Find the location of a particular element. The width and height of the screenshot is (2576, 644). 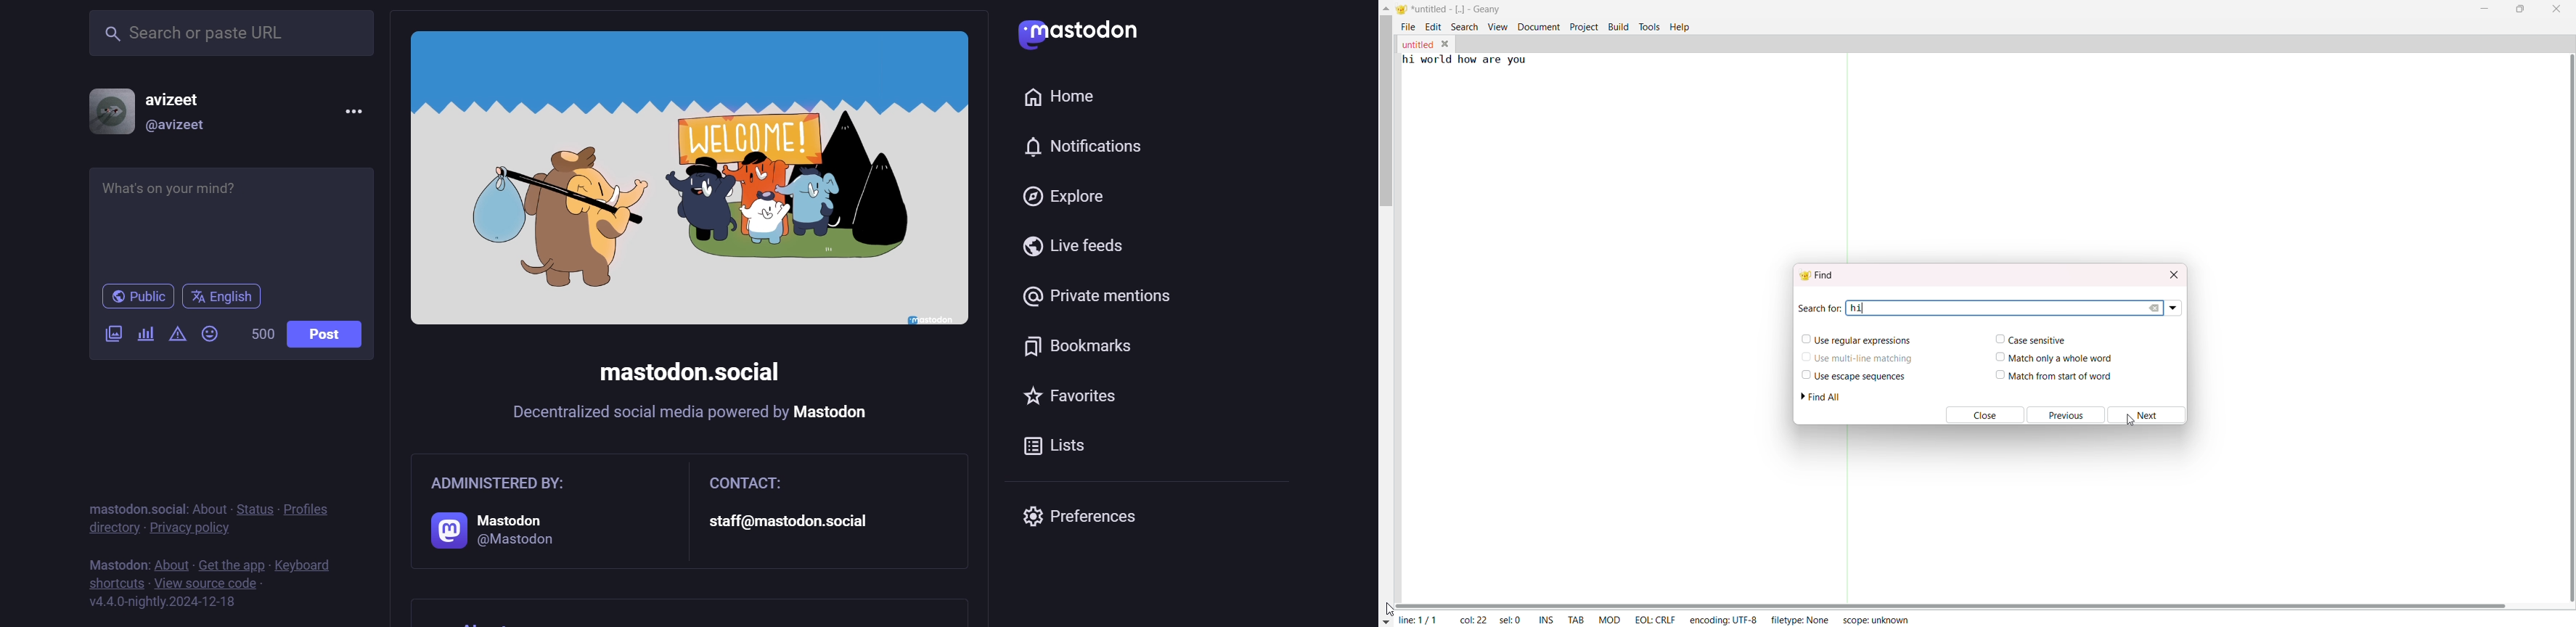

text is located at coordinates (691, 613).